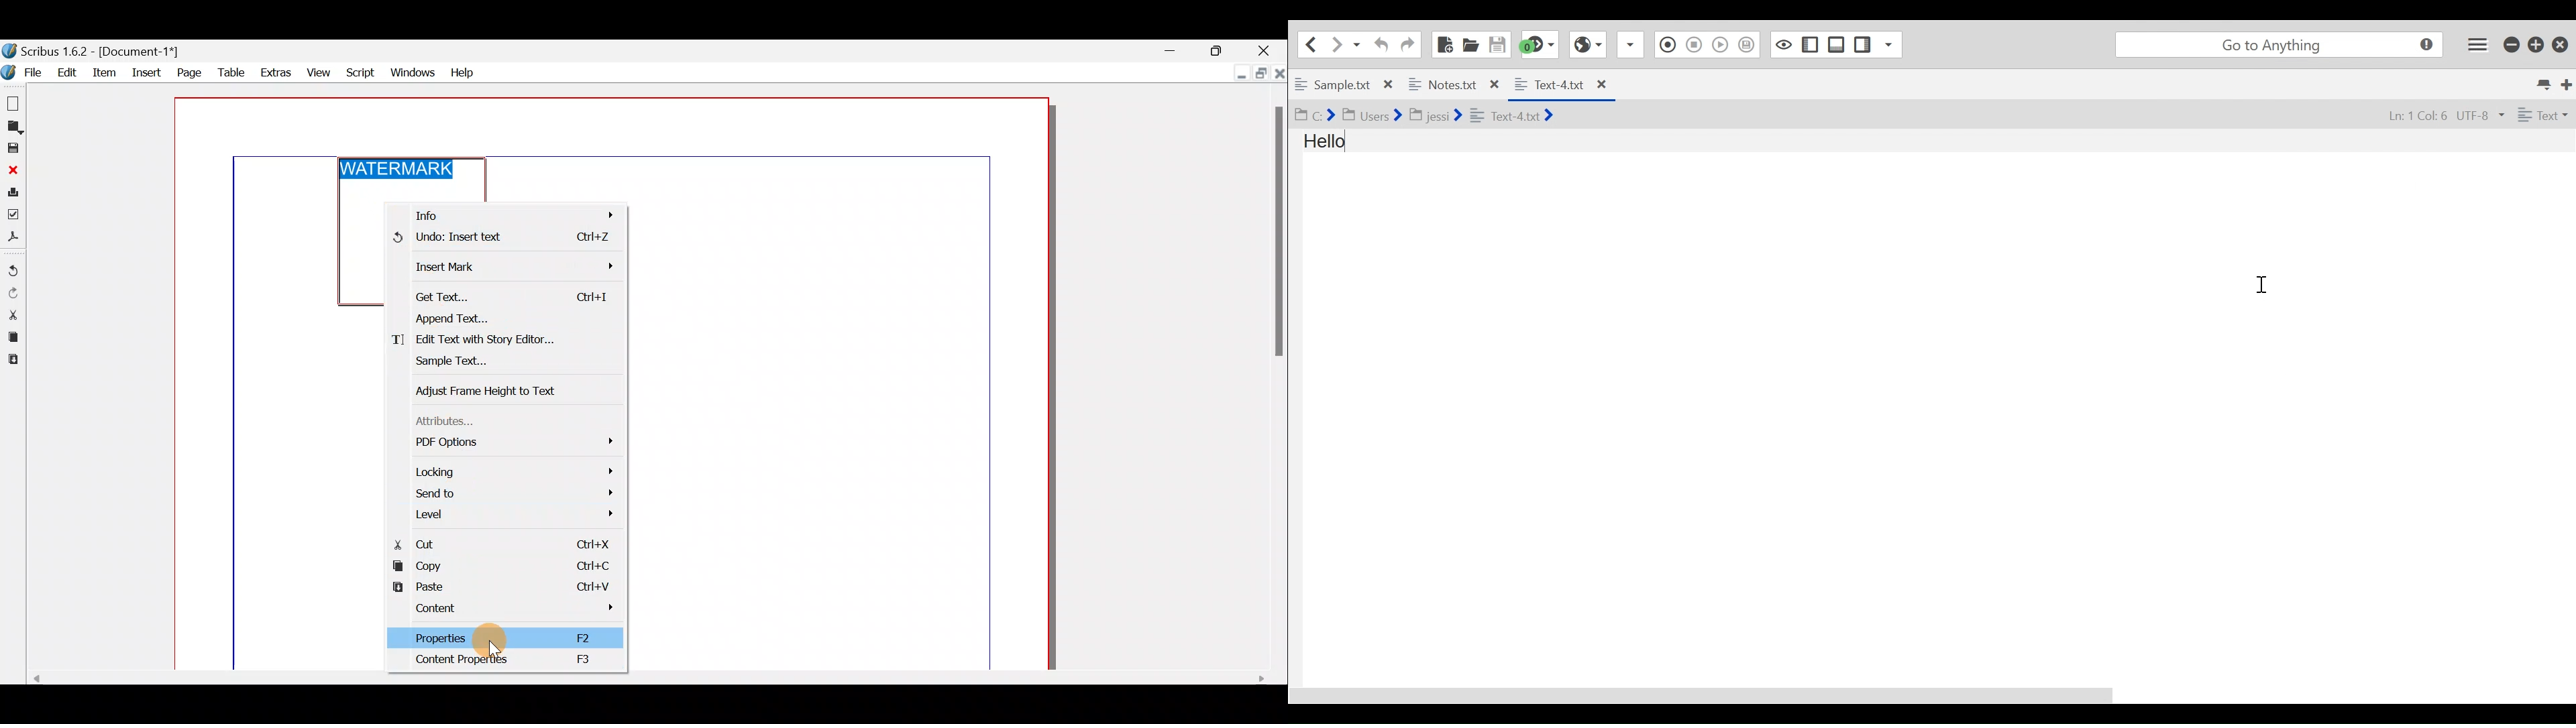 The width and height of the screenshot is (2576, 728). What do you see at coordinates (11, 339) in the screenshot?
I see `Copy` at bounding box center [11, 339].